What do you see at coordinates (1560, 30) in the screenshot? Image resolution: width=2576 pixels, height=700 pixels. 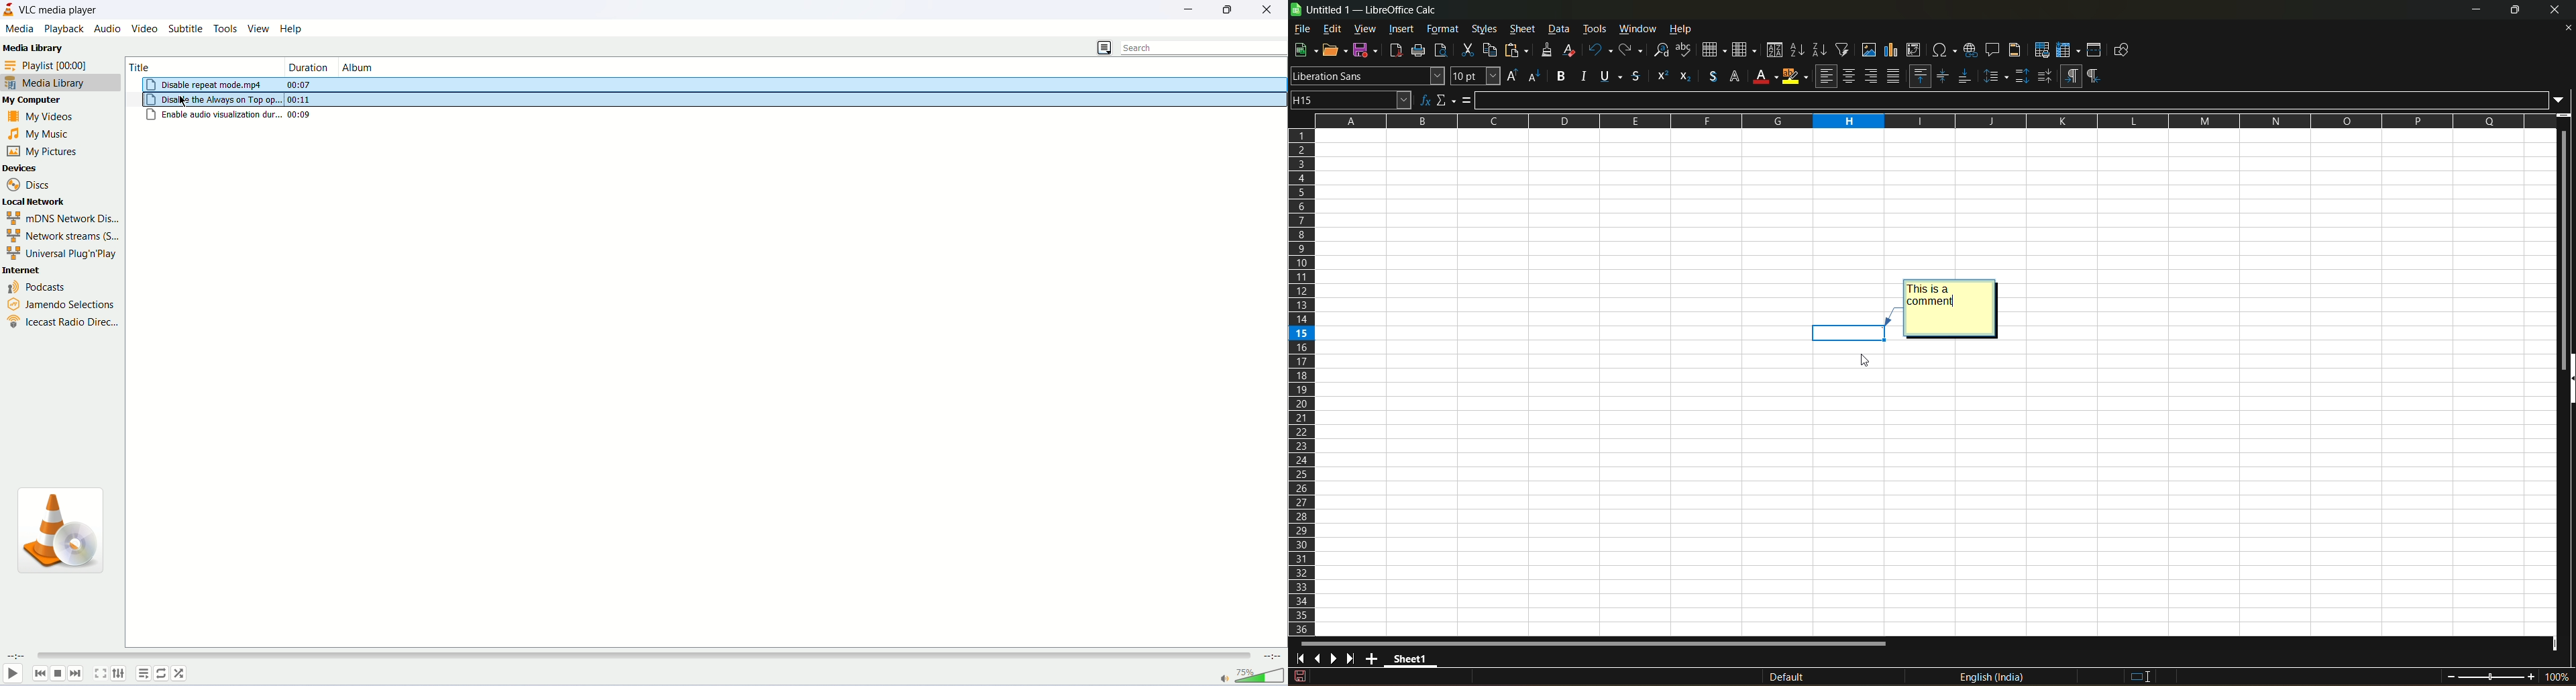 I see `data` at bounding box center [1560, 30].